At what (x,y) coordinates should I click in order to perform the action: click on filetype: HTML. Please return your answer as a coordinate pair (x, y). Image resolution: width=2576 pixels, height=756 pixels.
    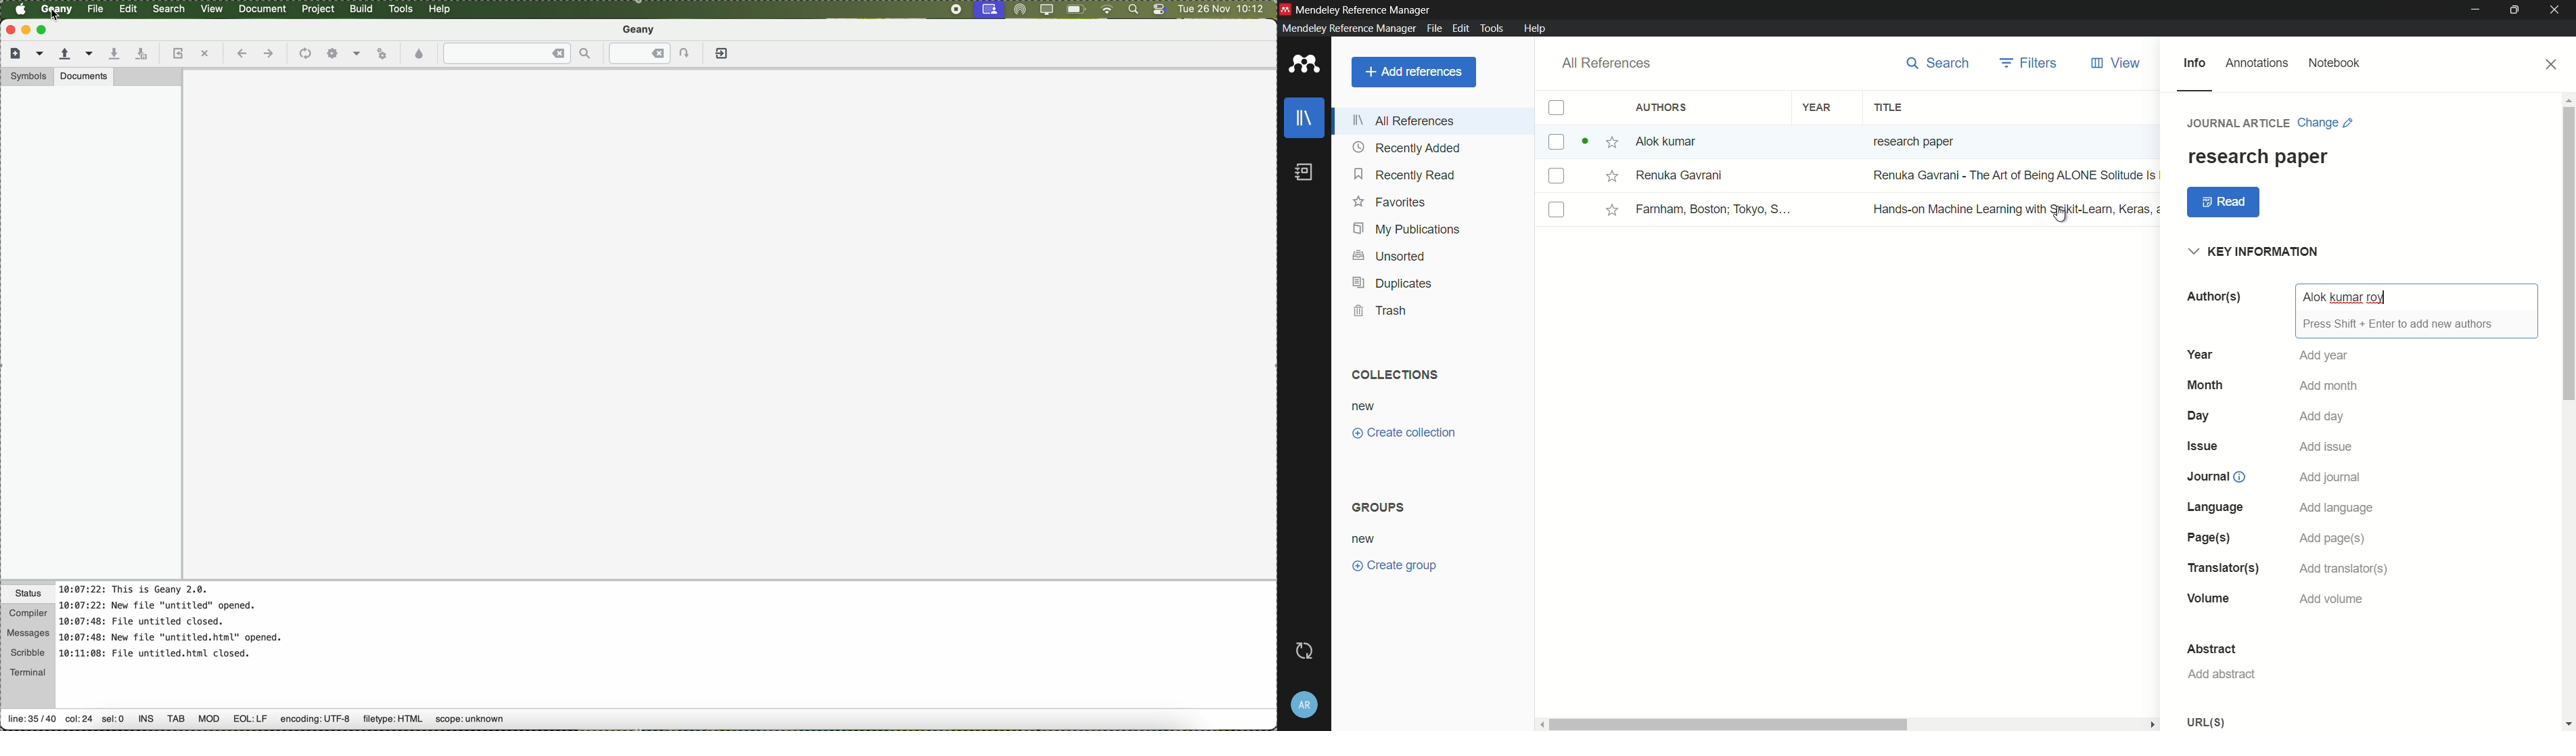
    Looking at the image, I should click on (392, 720).